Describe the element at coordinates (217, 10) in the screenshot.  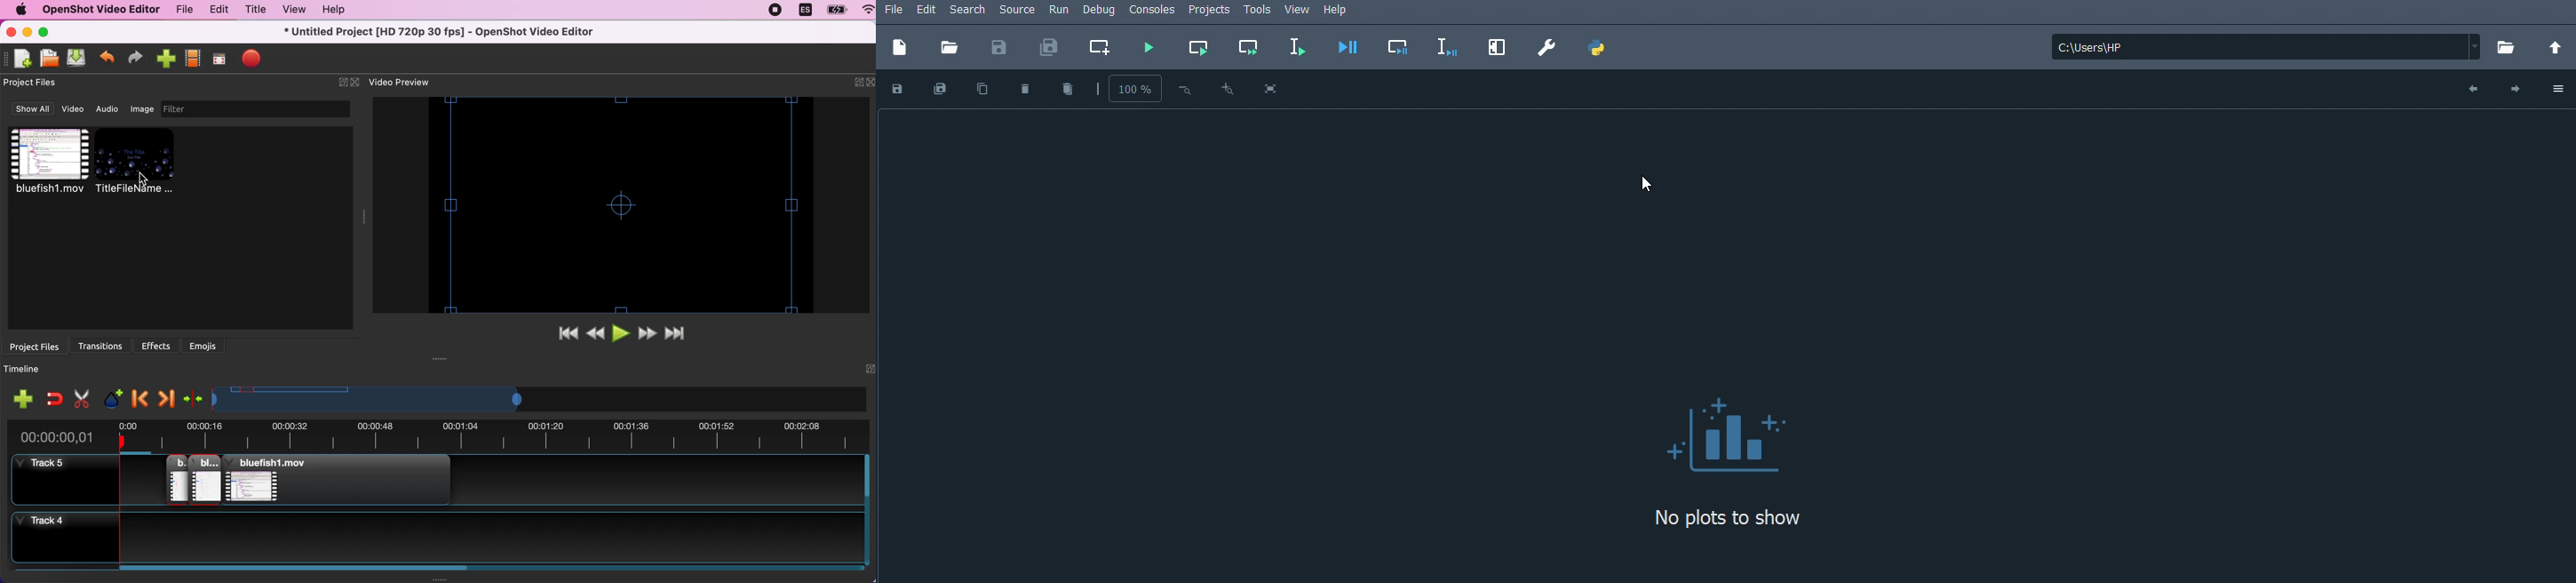
I see `edit` at that location.